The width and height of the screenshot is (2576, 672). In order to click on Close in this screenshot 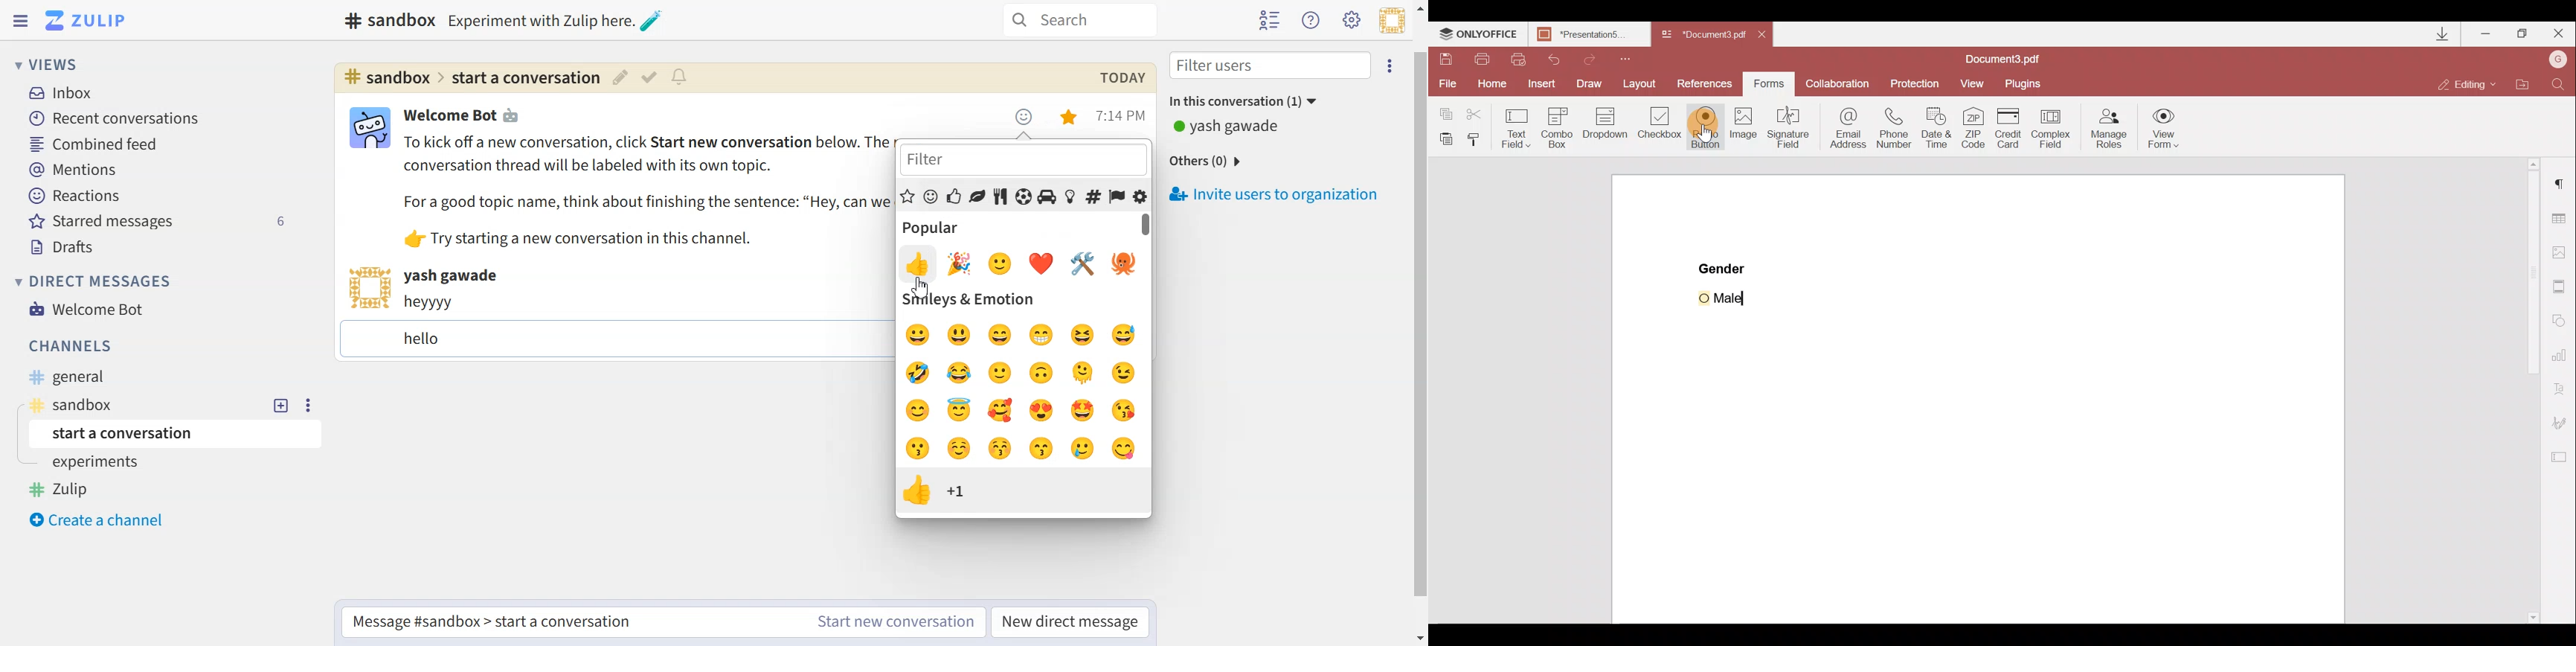, I will do `click(2559, 34)`.